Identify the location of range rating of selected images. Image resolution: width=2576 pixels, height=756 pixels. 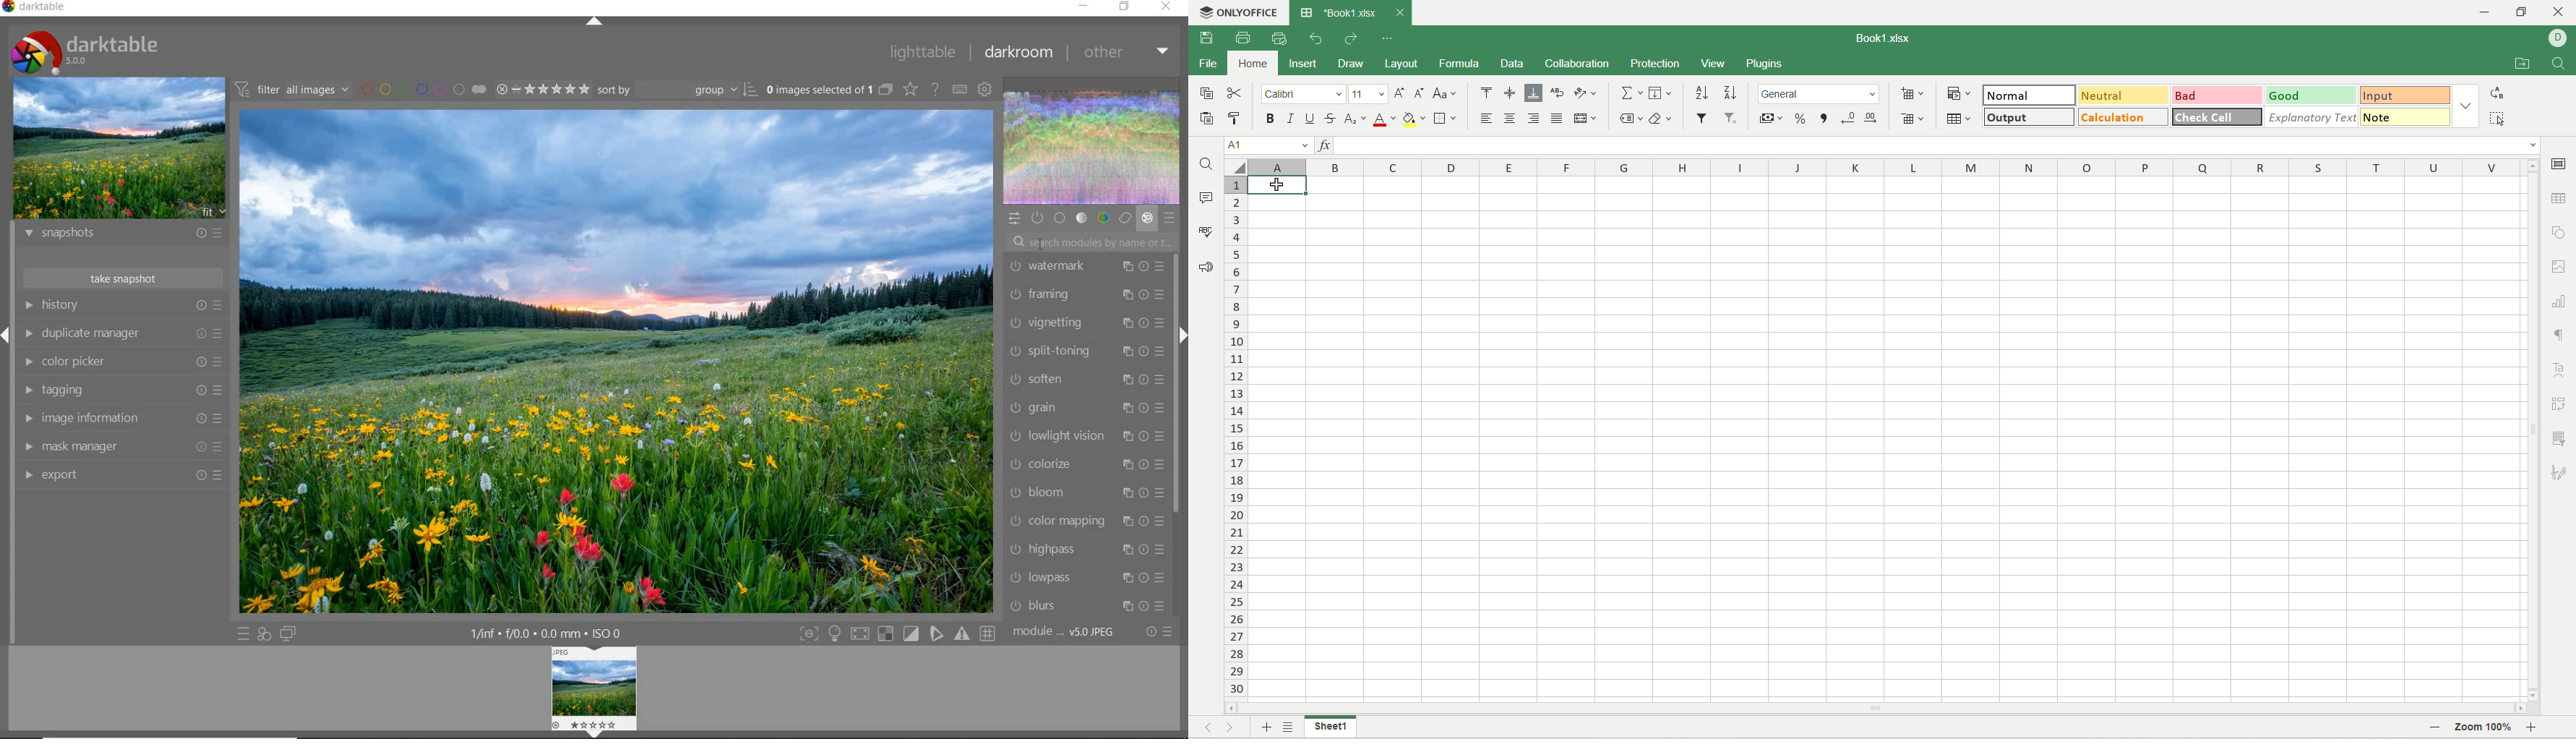
(545, 91).